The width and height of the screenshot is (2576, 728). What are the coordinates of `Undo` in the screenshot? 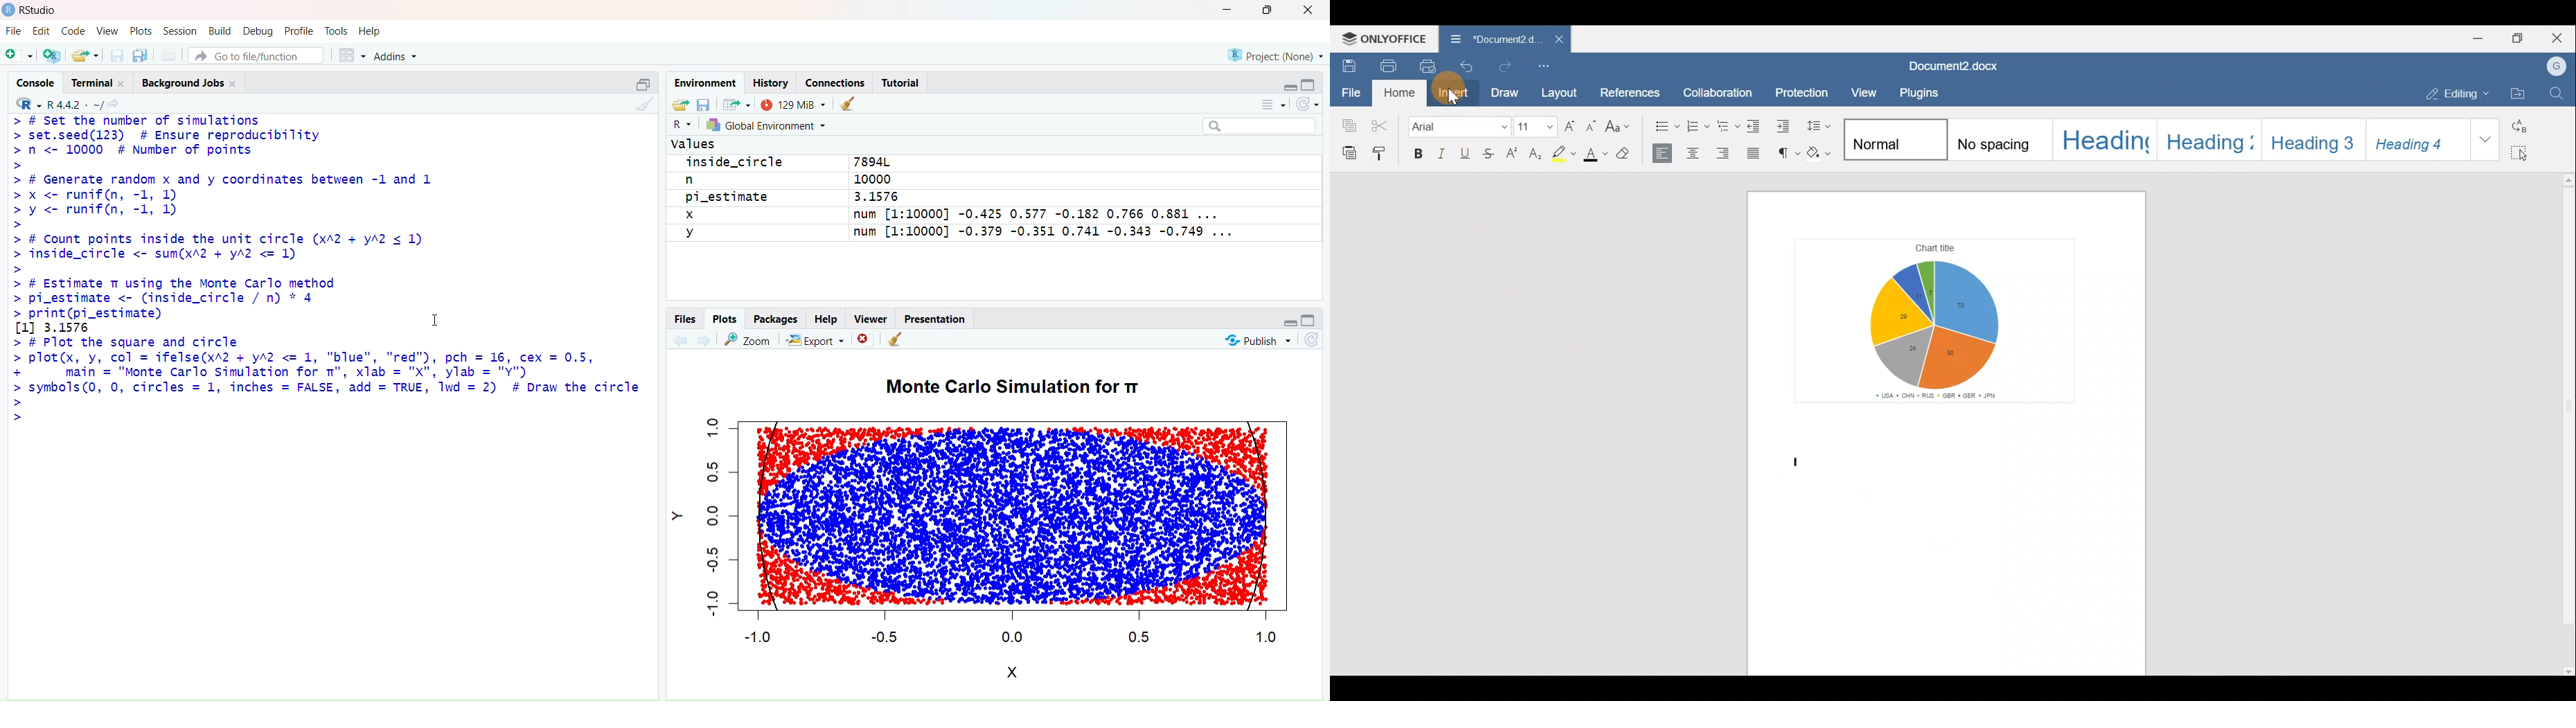 It's located at (1469, 65).